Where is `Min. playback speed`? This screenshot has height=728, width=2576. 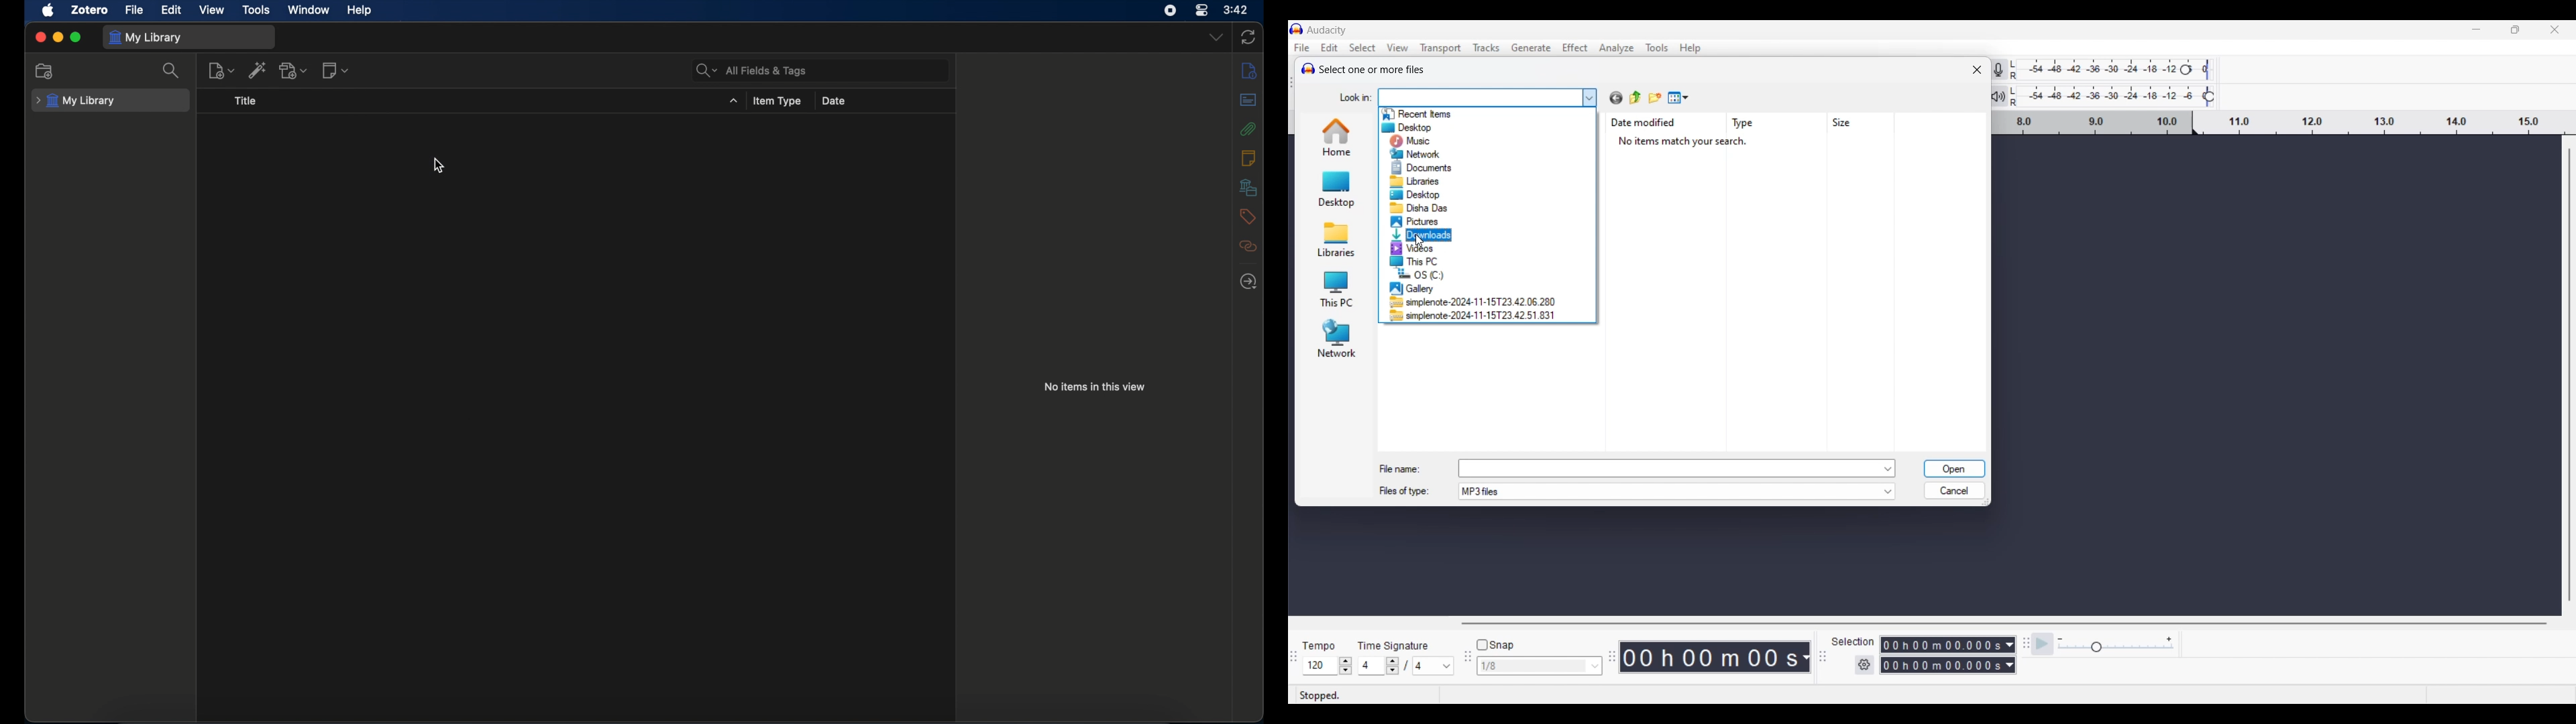 Min. playback speed is located at coordinates (2060, 640).